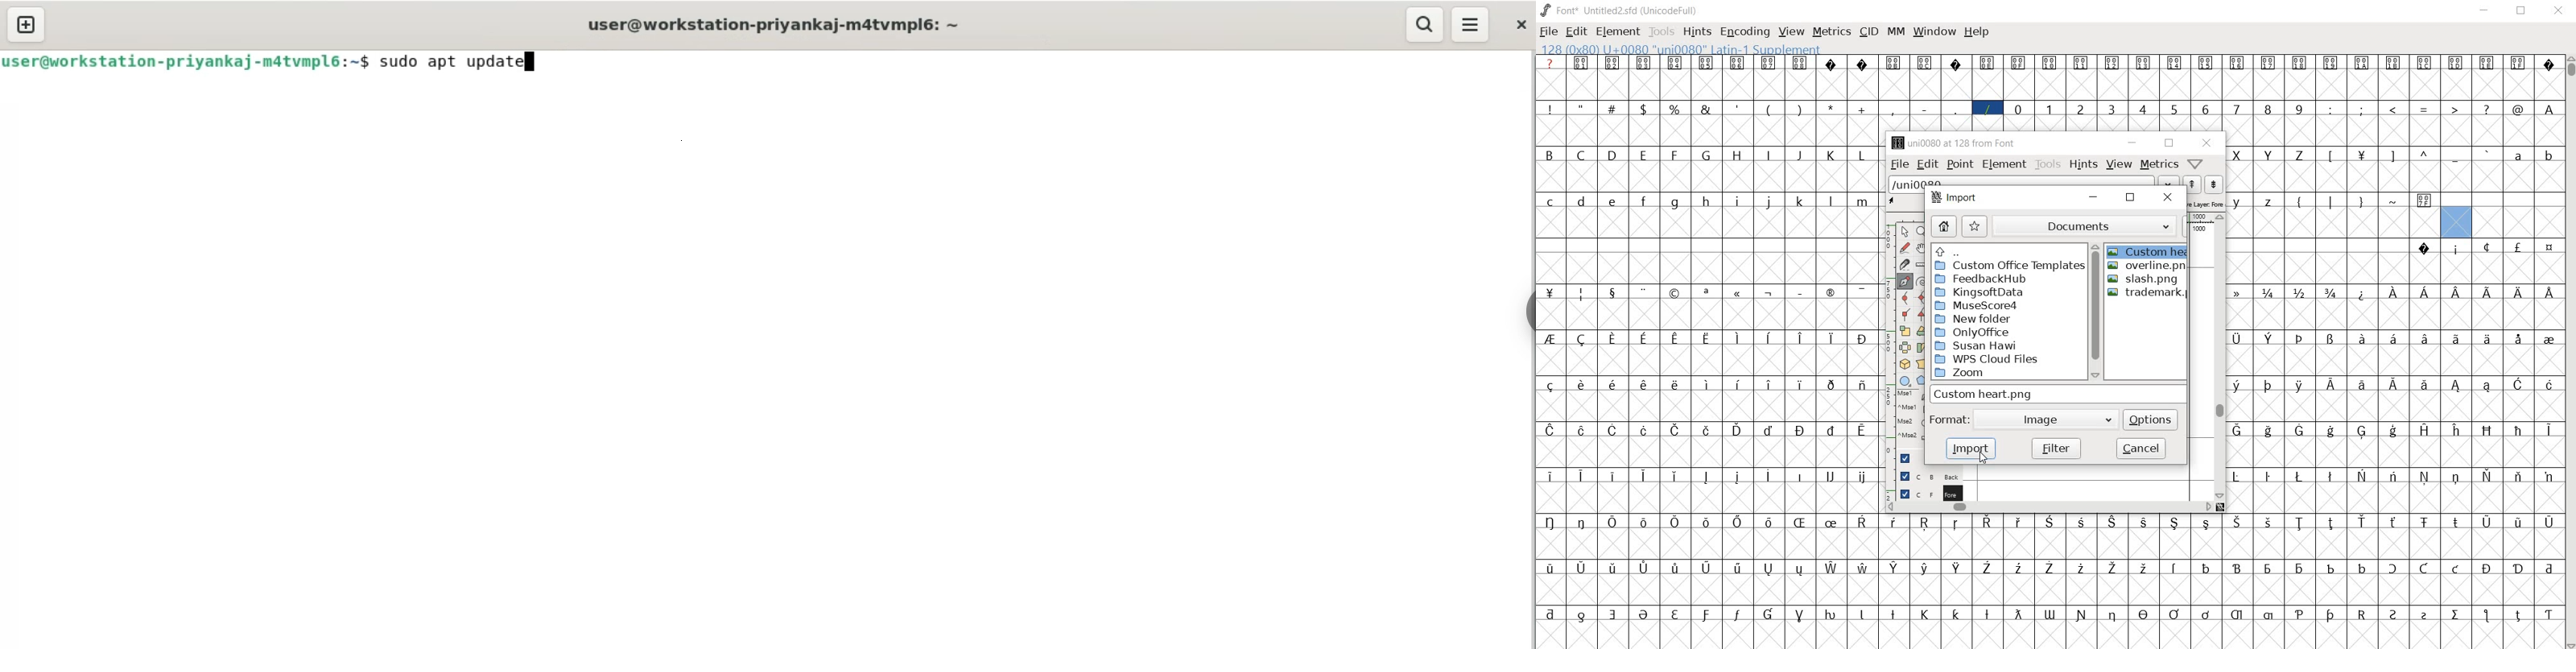 This screenshot has height=672, width=2576. I want to click on glyph, so click(1861, 156).